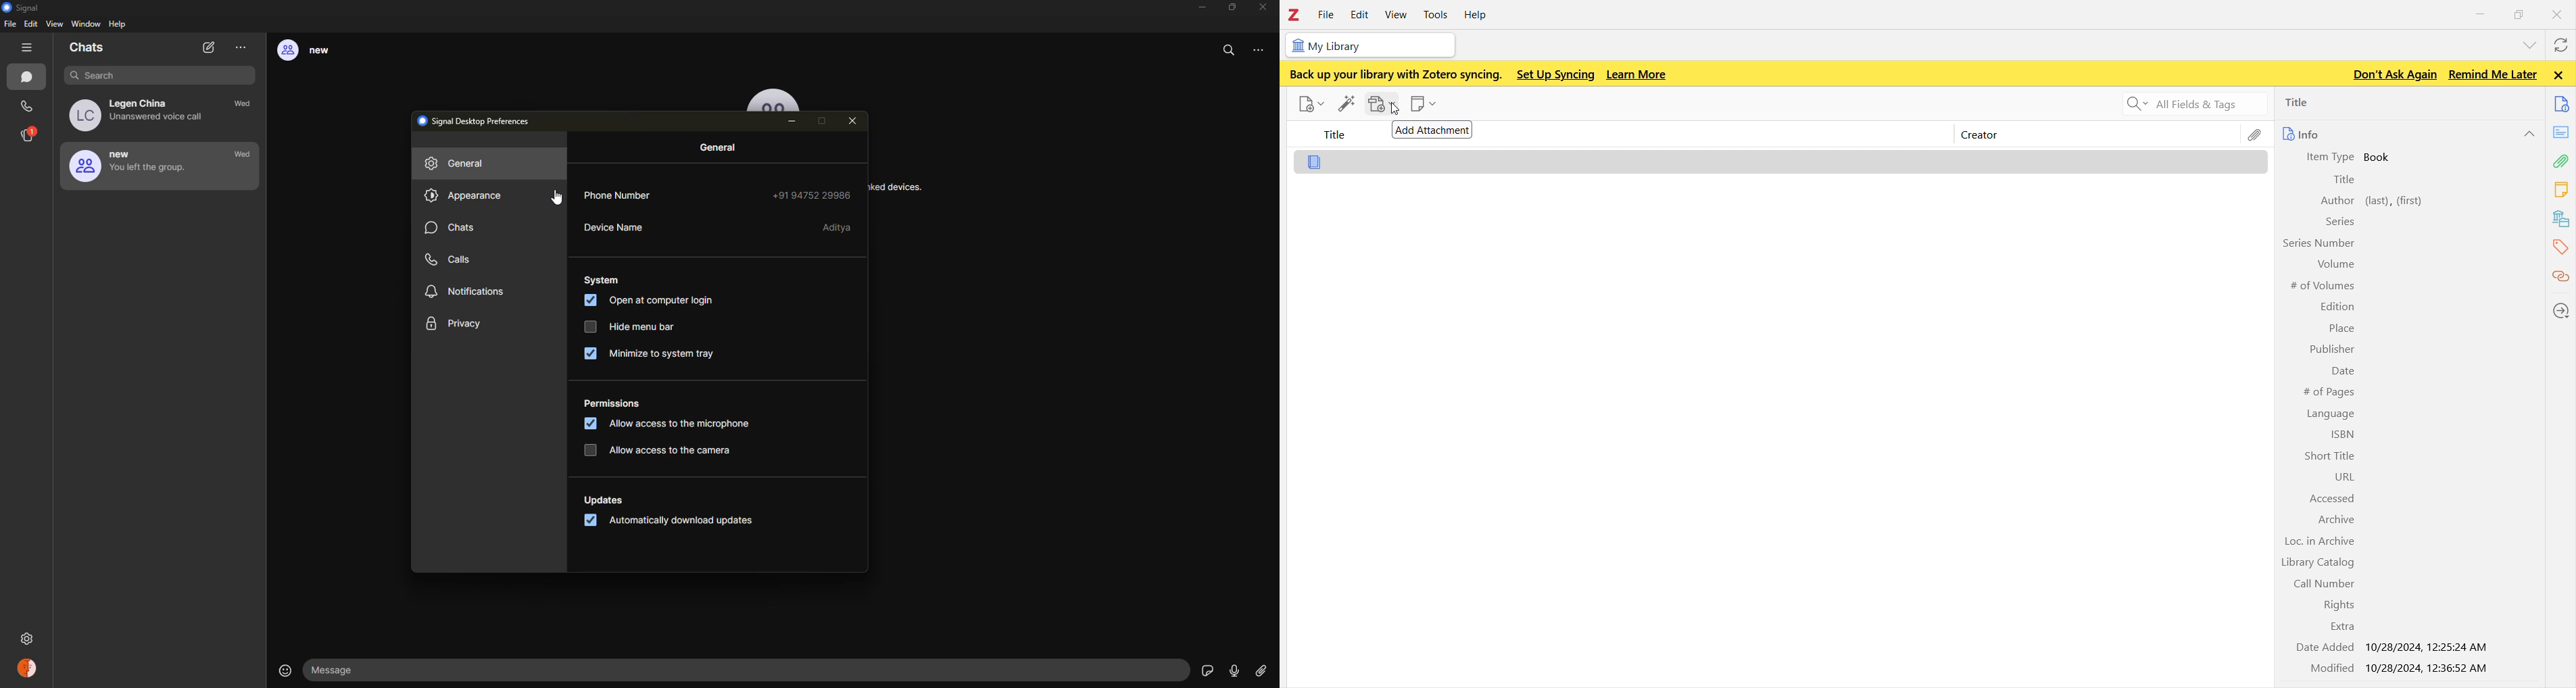  I want to click on file, so click(1315, 162).